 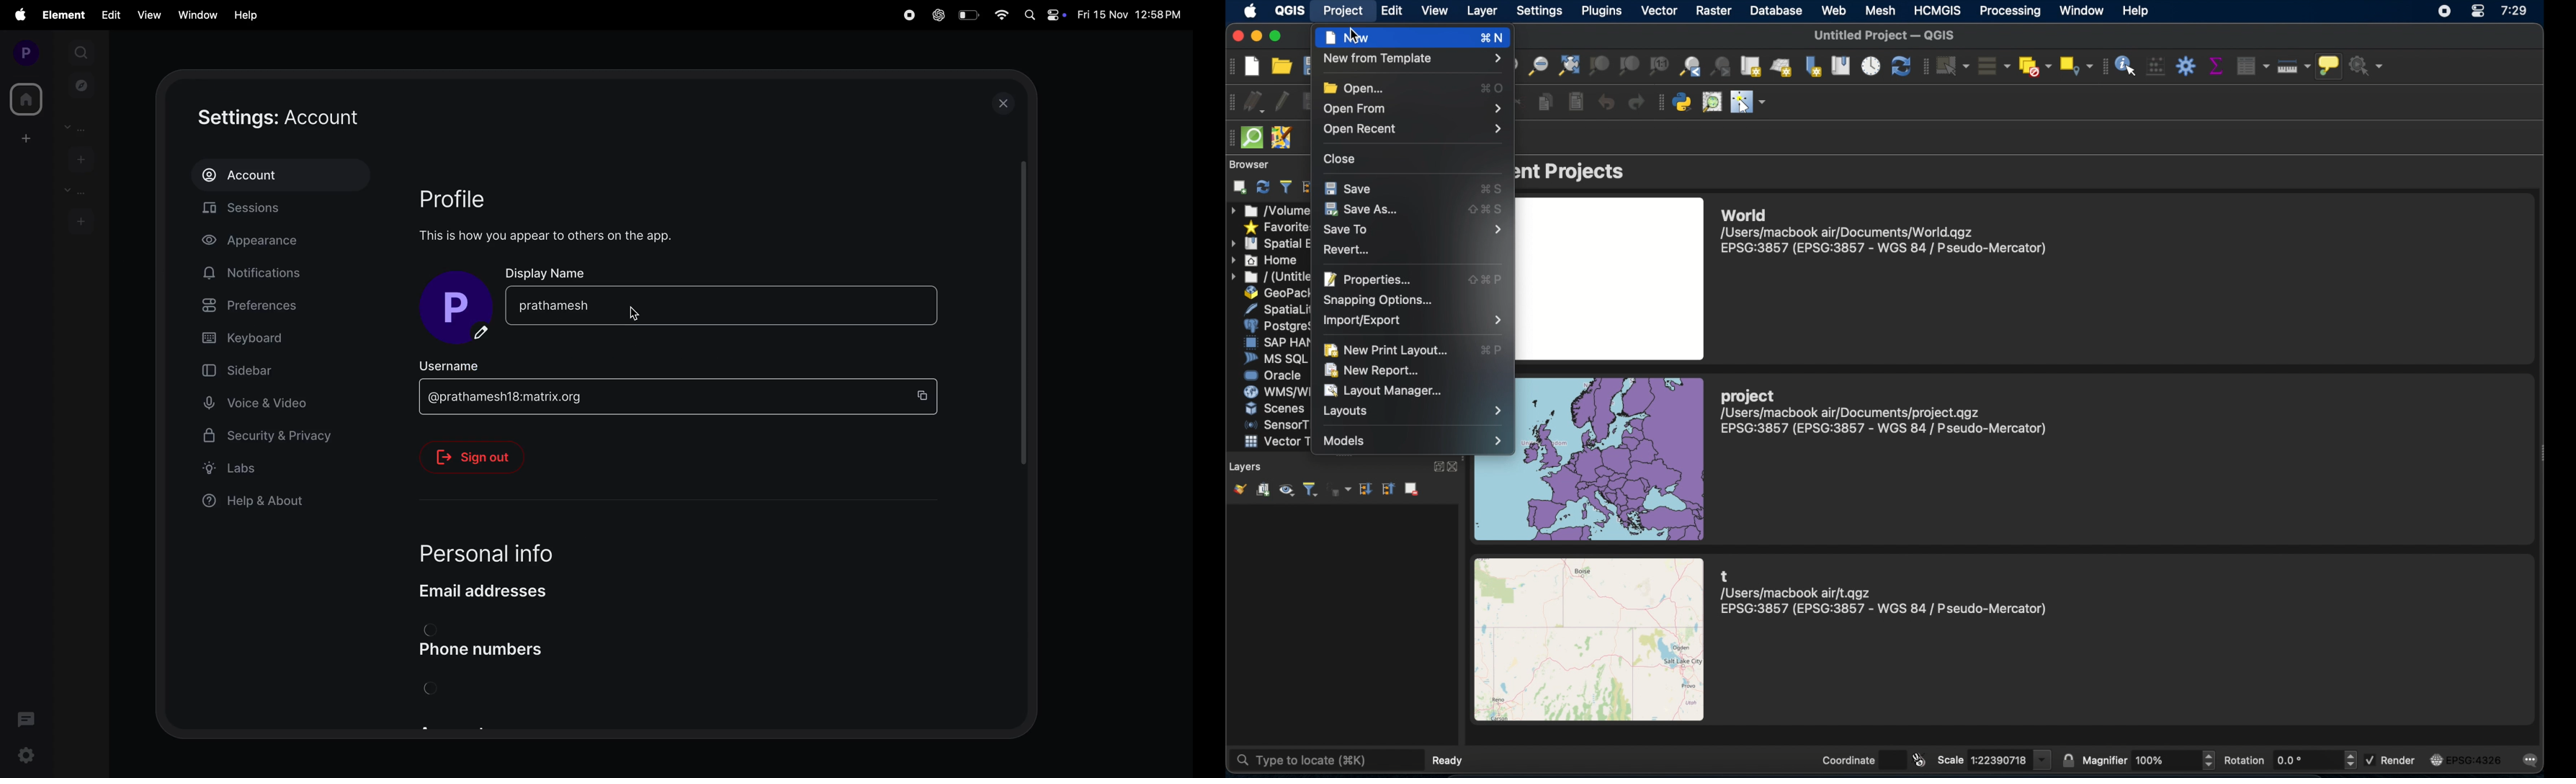 I want to click on new project, so click(x=1251, y=67).